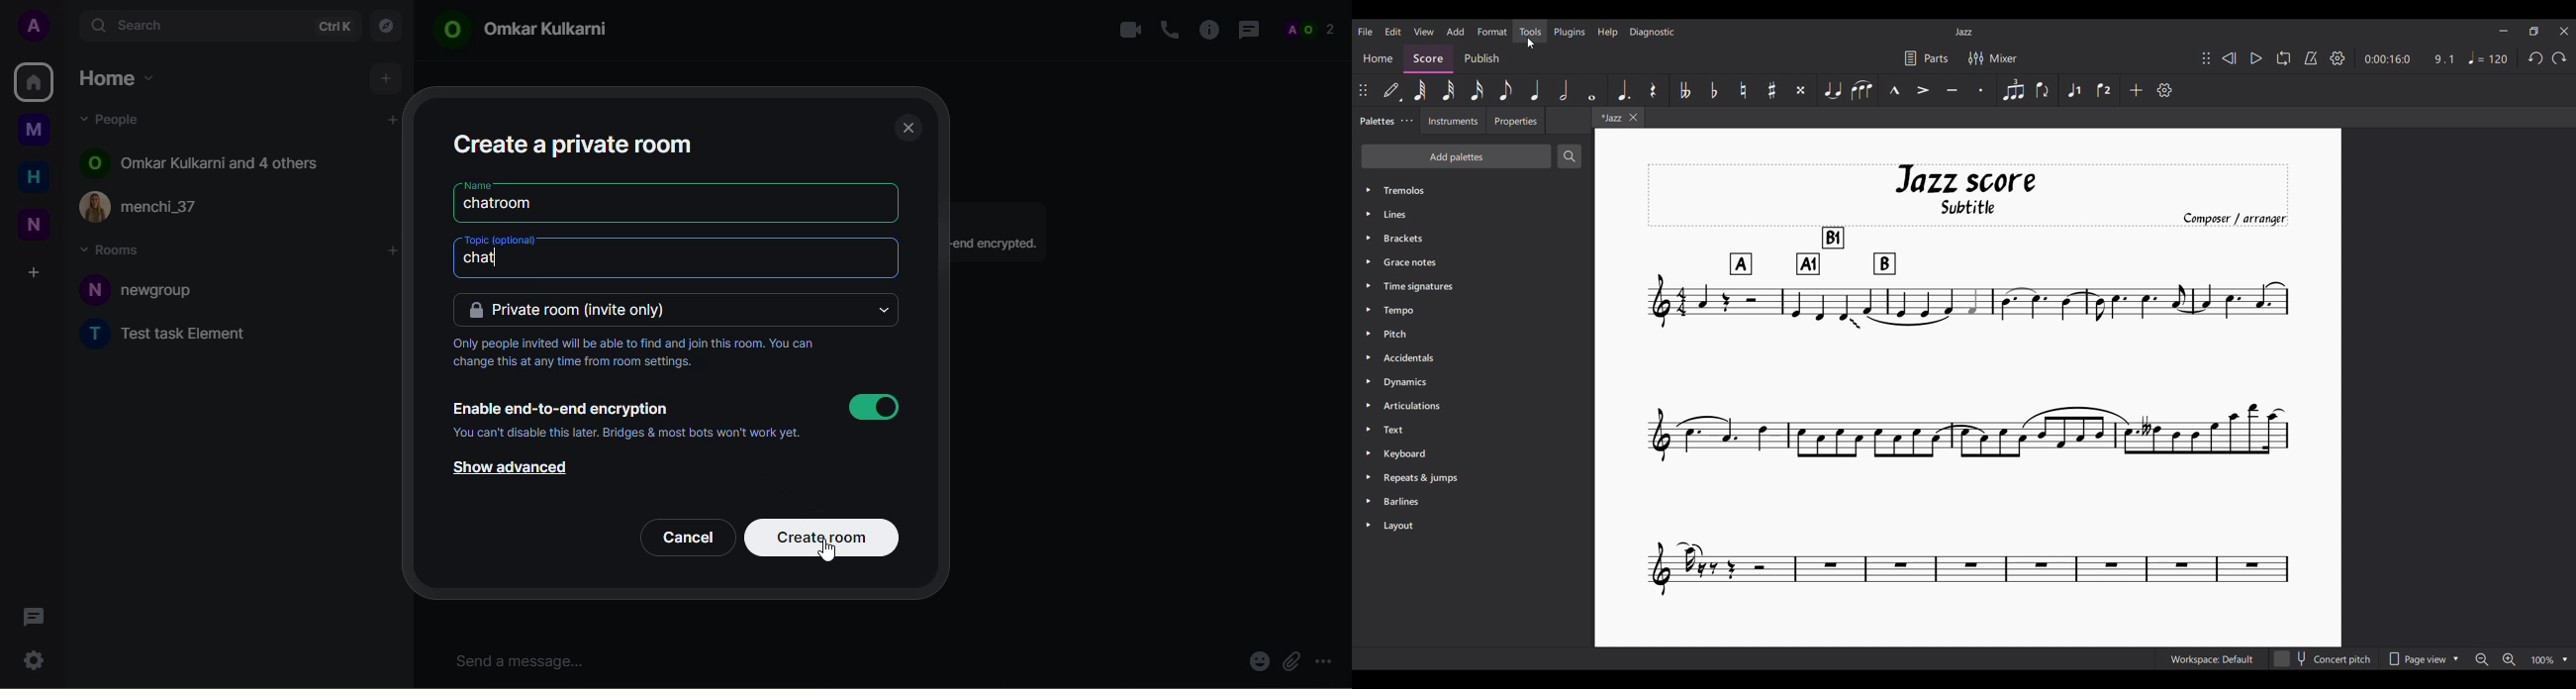 This screenshot has height=700, width=2576. What do you see at coordinates (1624, 89) in the screenshot?
I see `Augmentation dot` at bounding box center [1624, 89].